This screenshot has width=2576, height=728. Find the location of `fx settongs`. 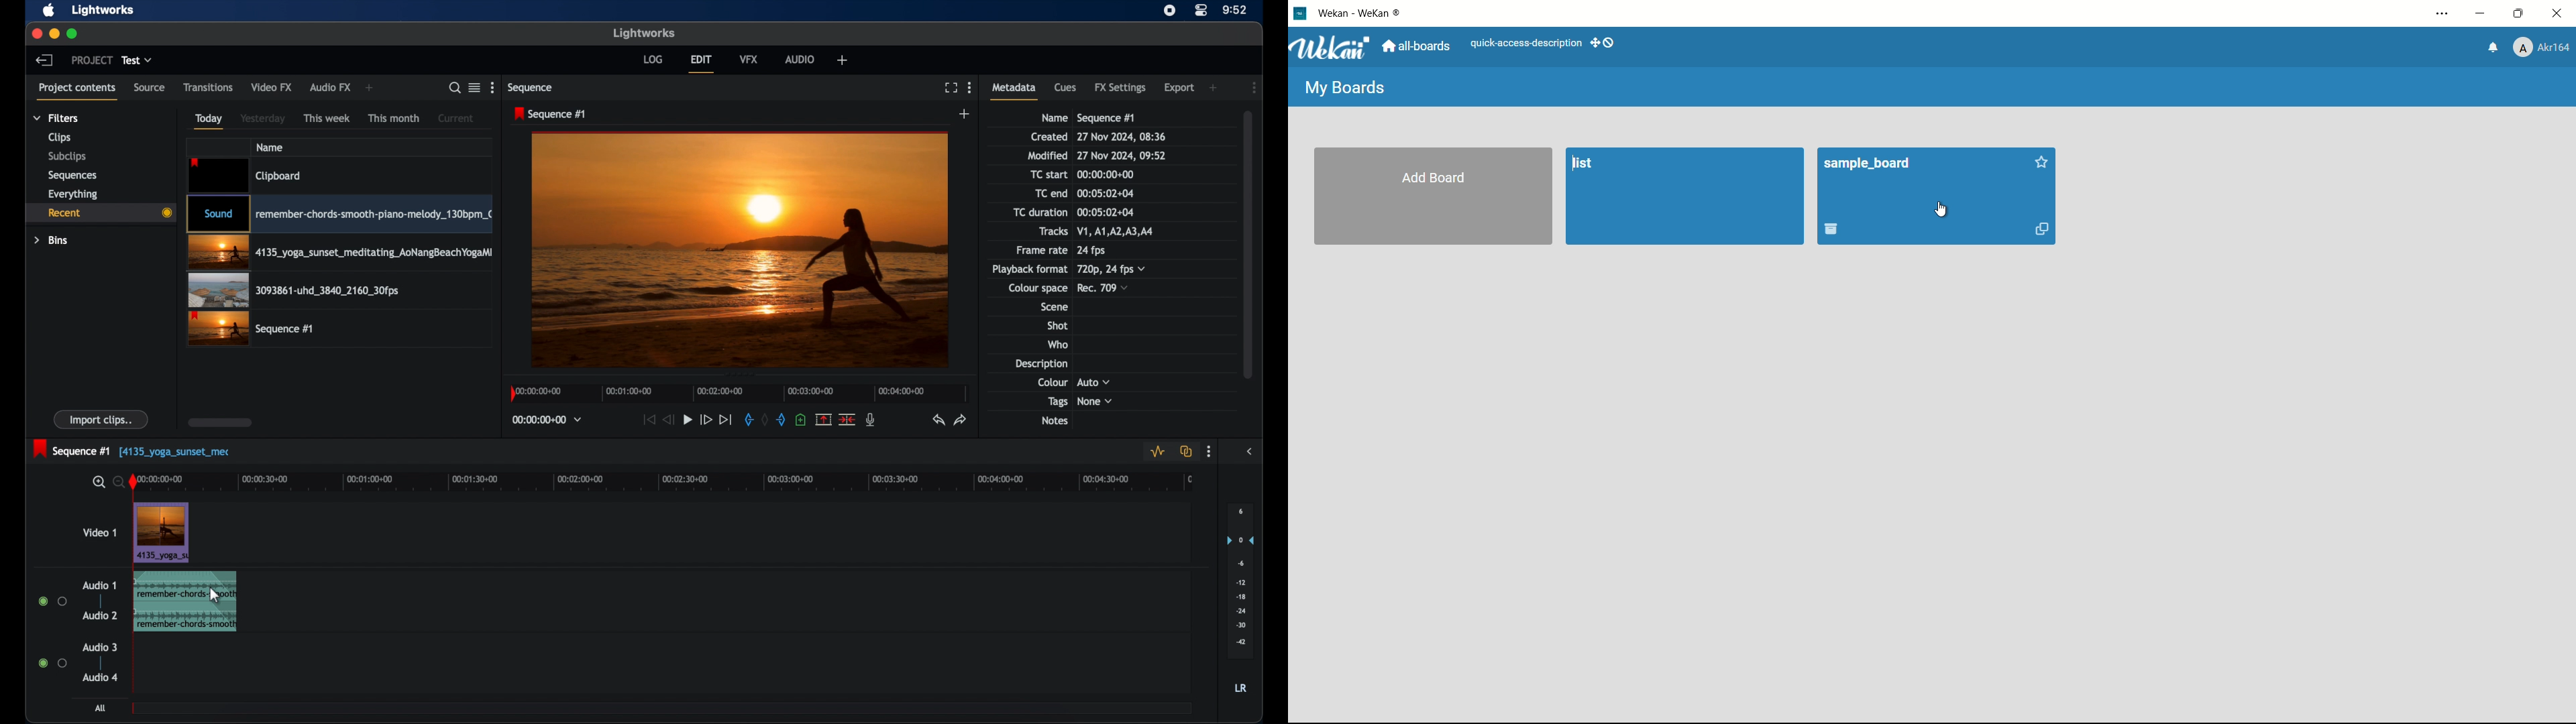

fx settongs is located at coordinates (1122, 88).